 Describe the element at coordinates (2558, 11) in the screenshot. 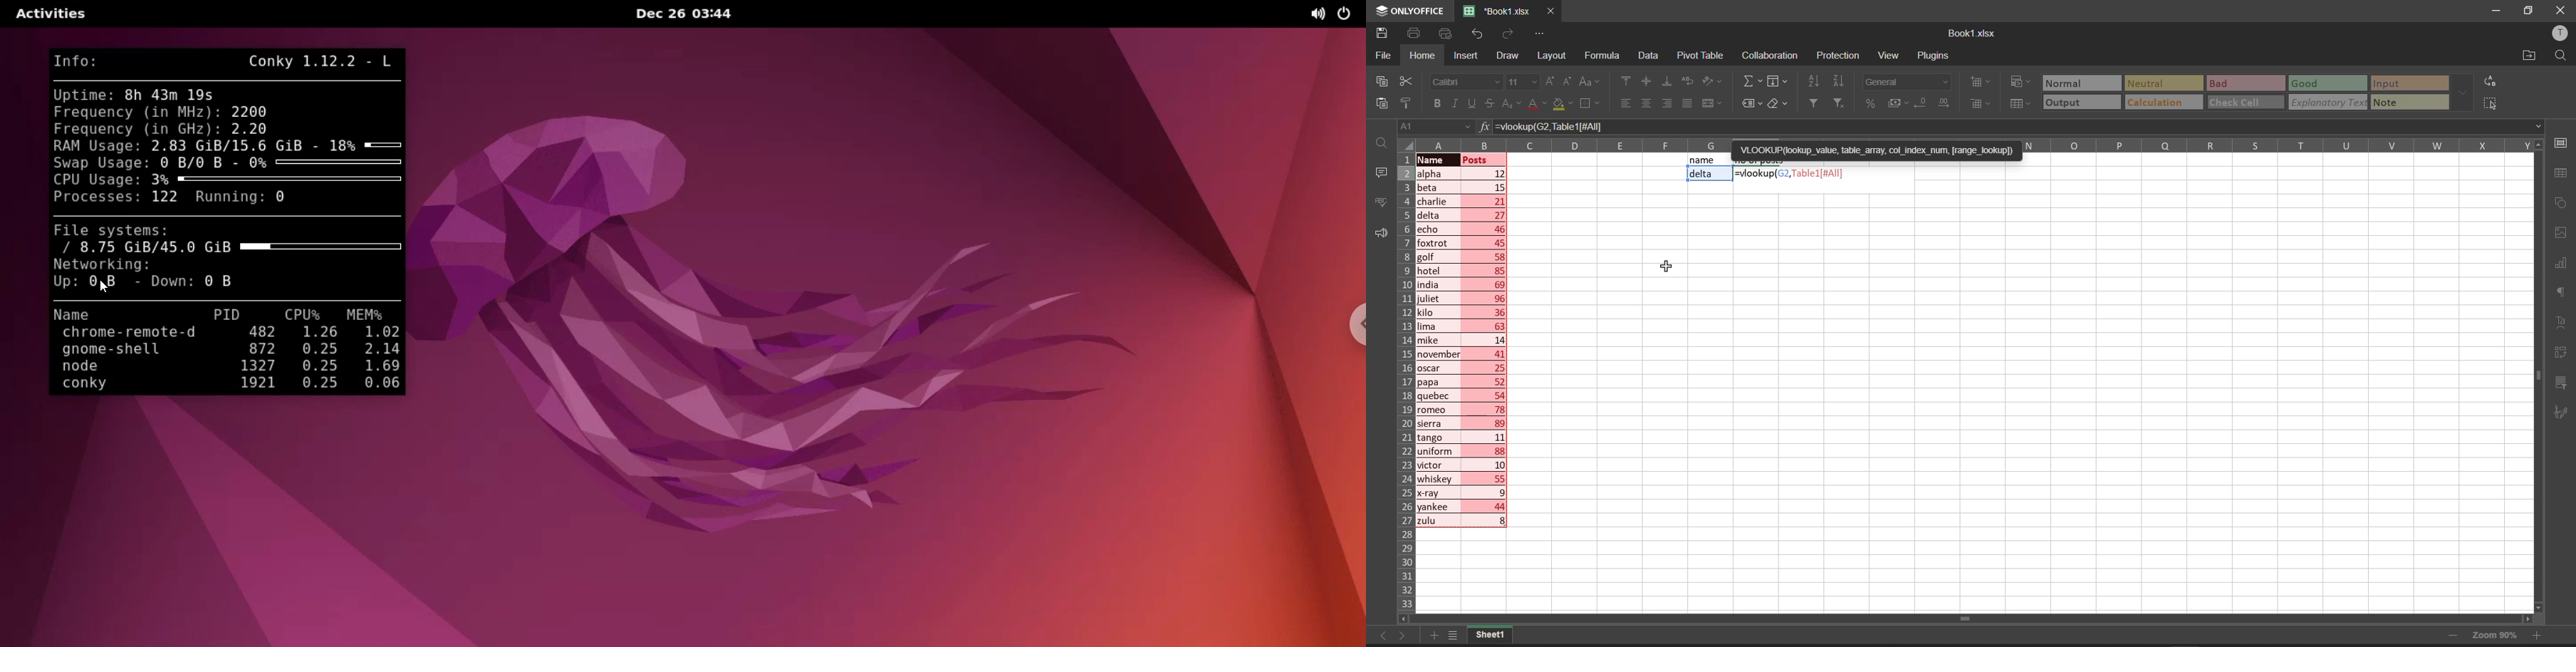

I see `close` at that location.